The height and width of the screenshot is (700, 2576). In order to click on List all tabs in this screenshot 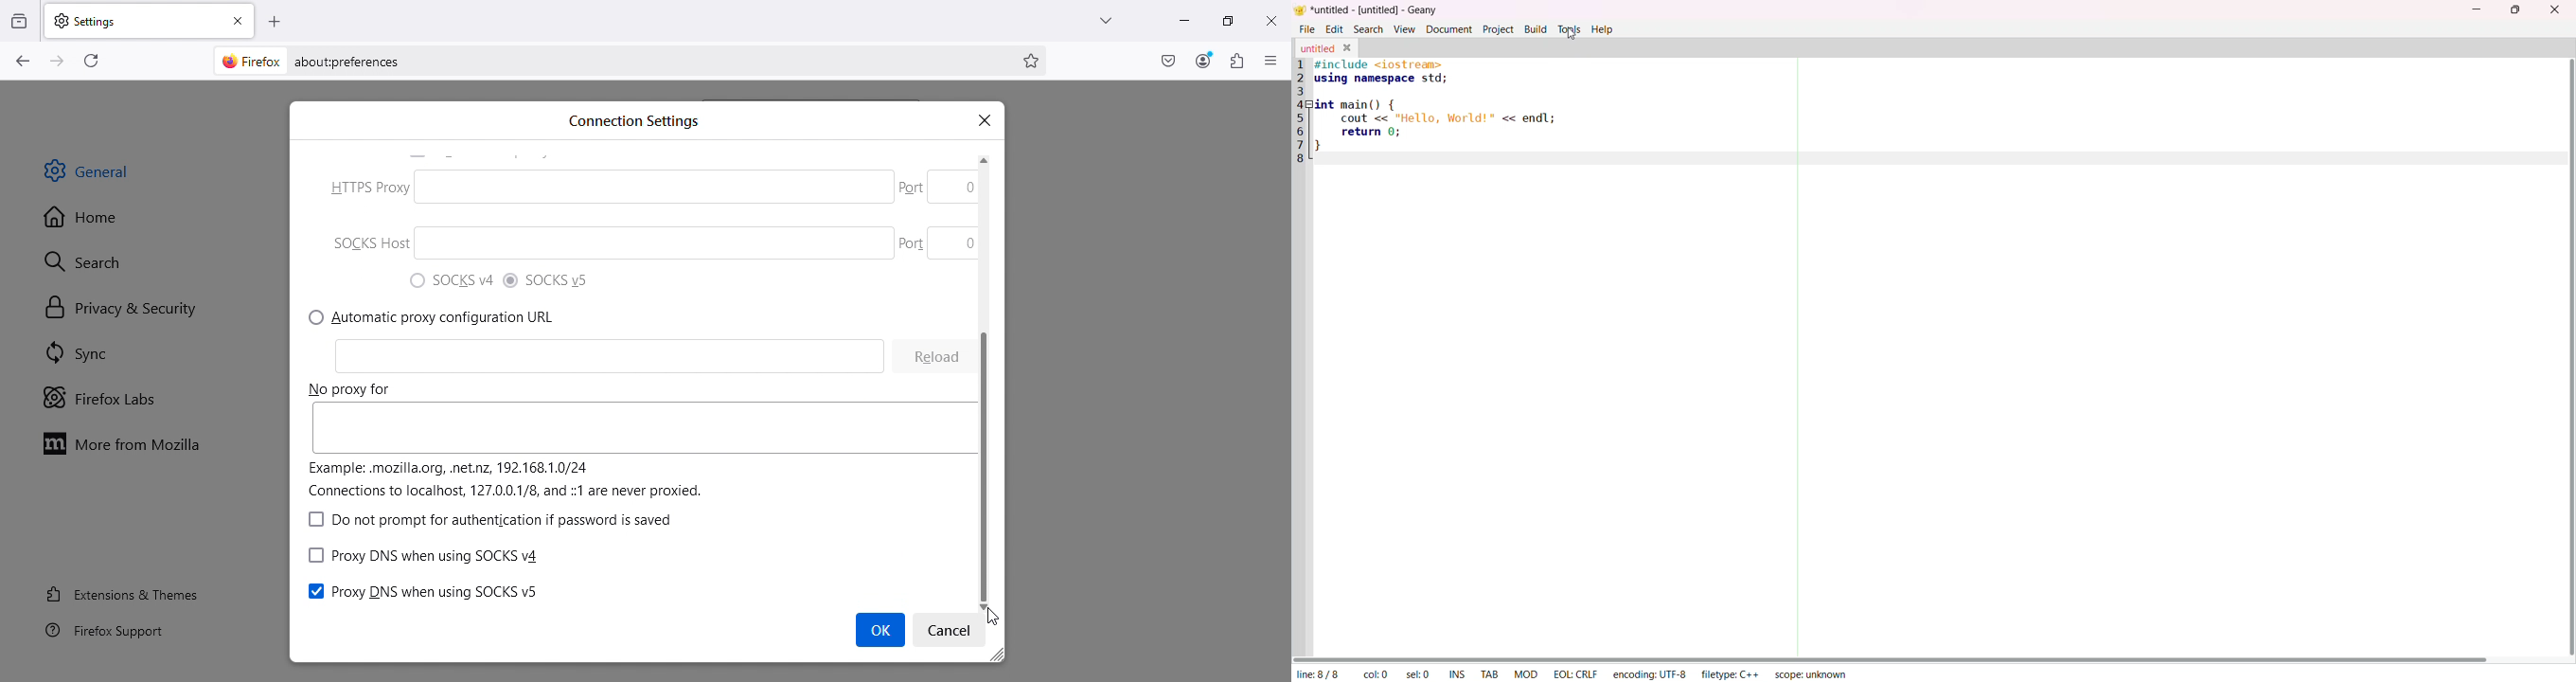, I will do `click(1100, 20)`.